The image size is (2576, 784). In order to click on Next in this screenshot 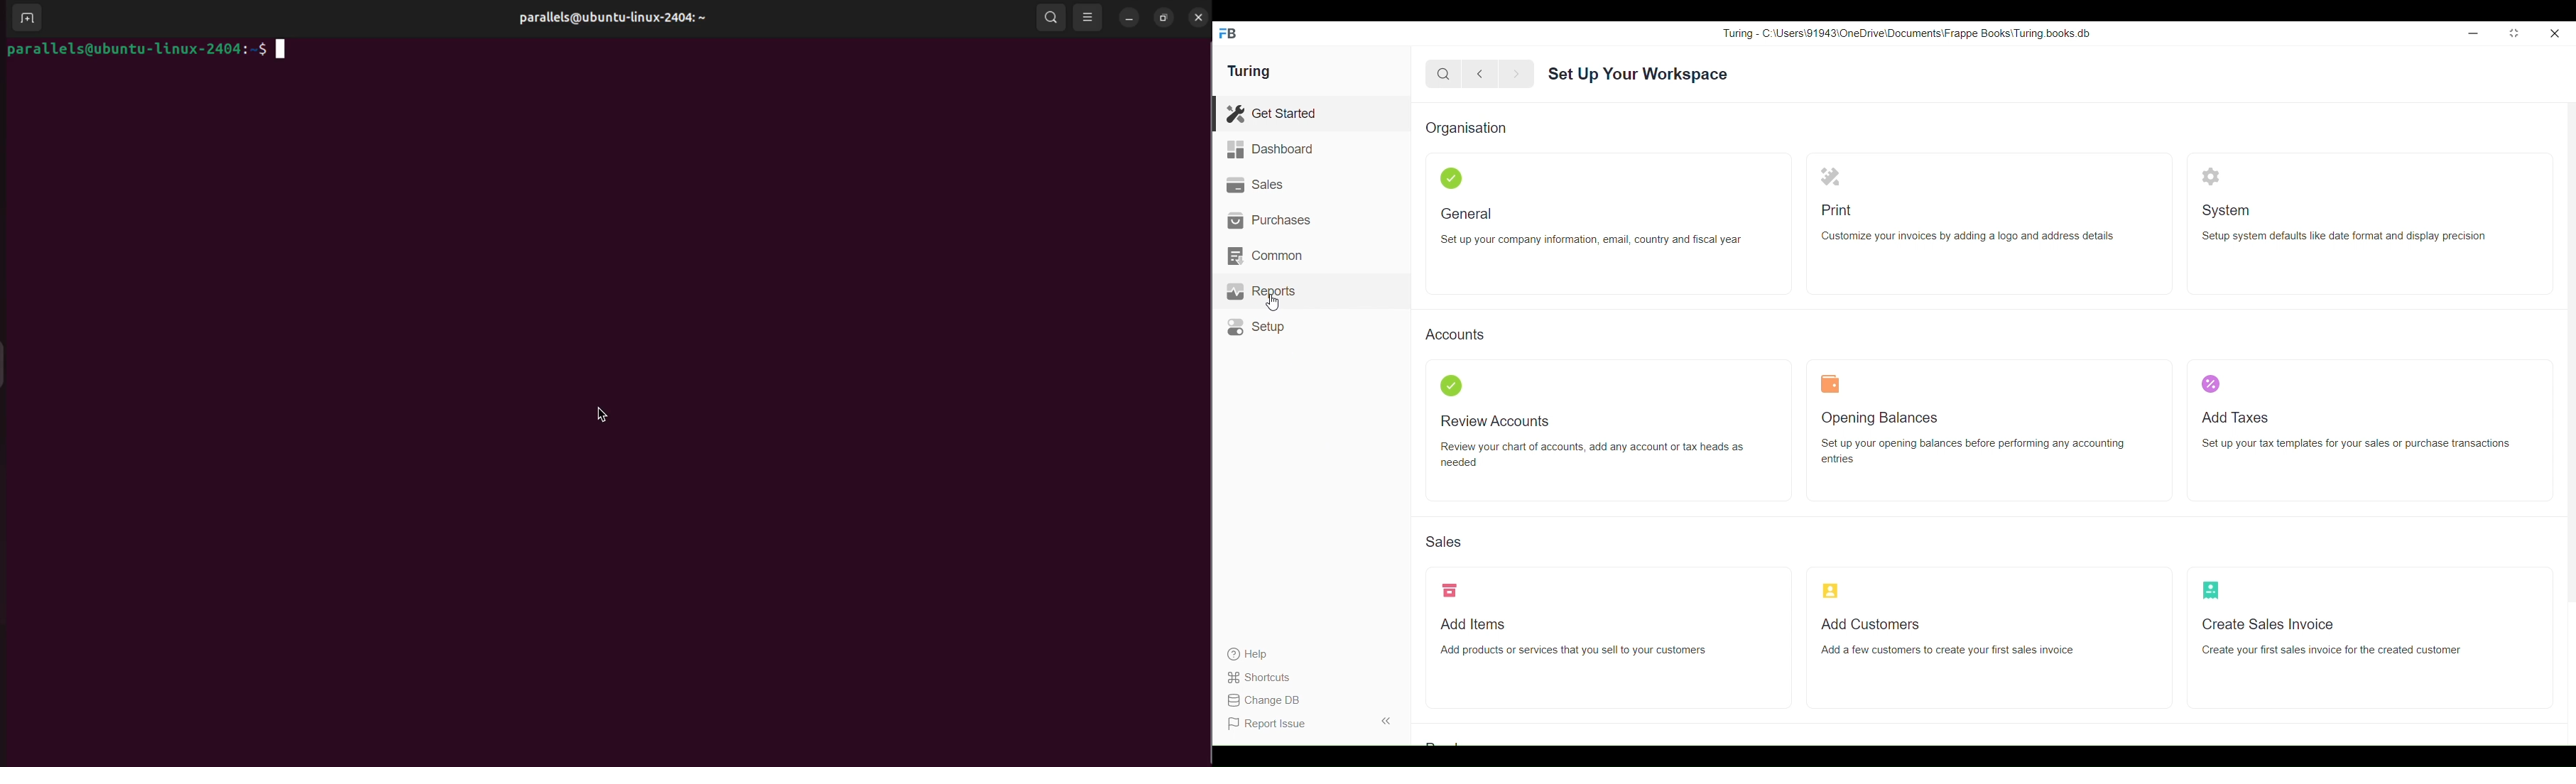, I will do `click(1516, 75)`.